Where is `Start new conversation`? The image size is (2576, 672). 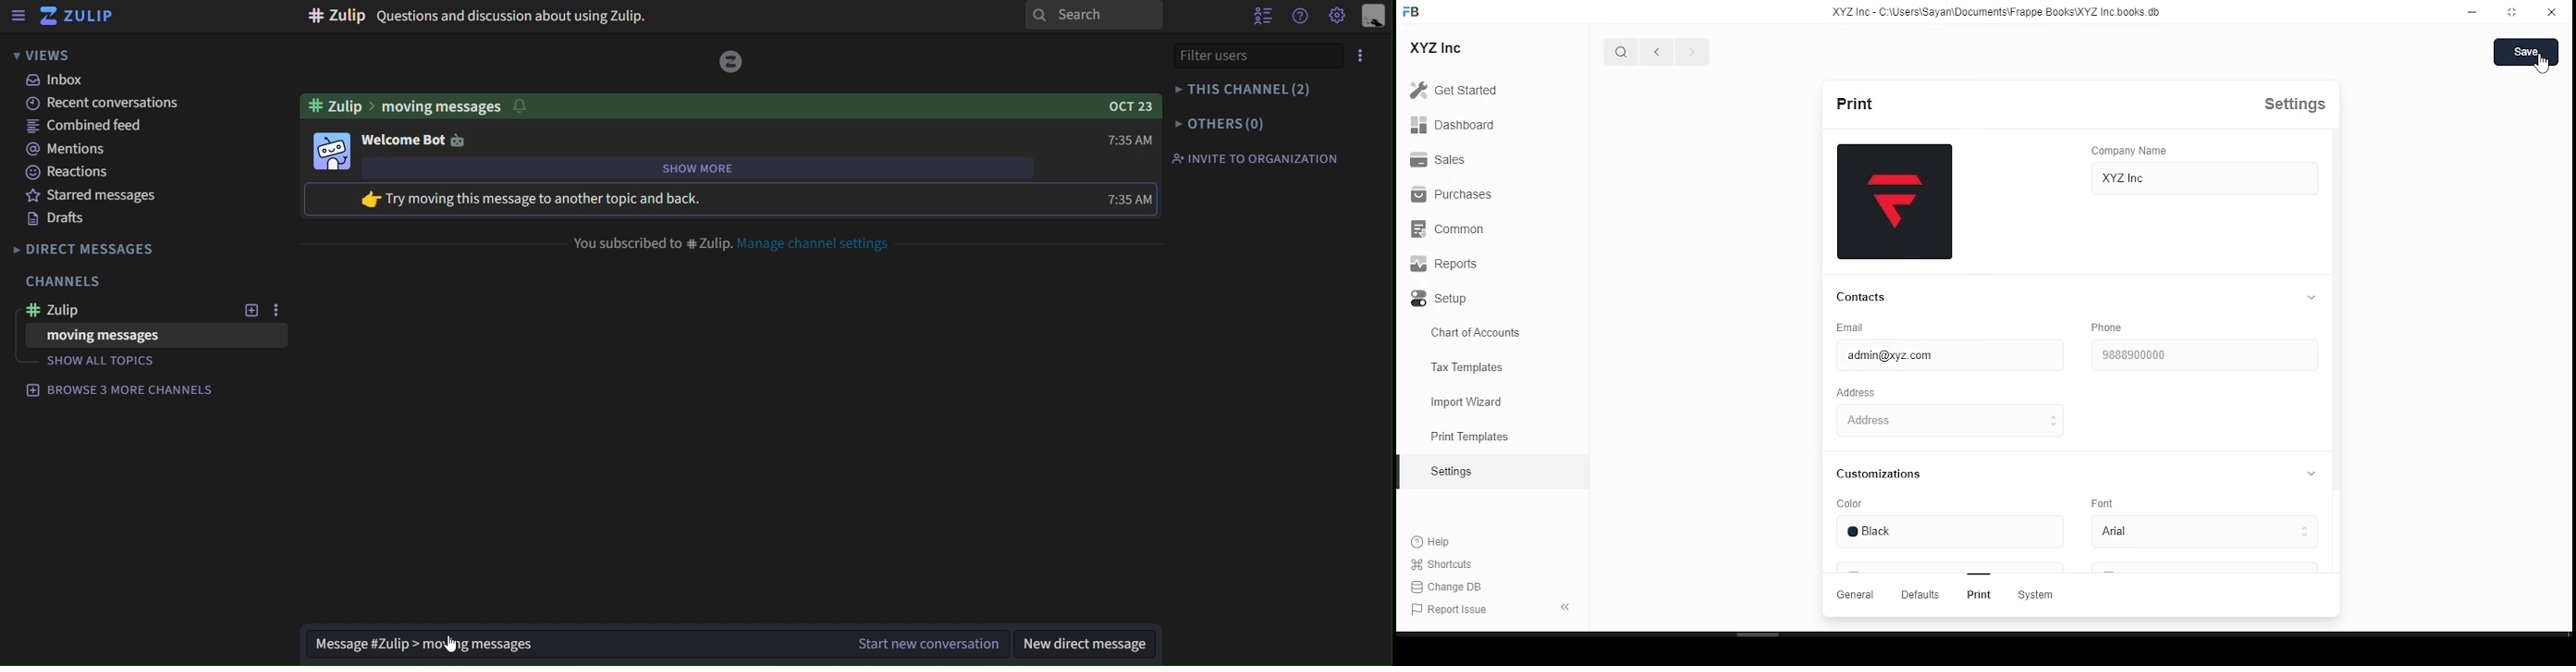
Start new conversation is located at coordinates (919, 640).